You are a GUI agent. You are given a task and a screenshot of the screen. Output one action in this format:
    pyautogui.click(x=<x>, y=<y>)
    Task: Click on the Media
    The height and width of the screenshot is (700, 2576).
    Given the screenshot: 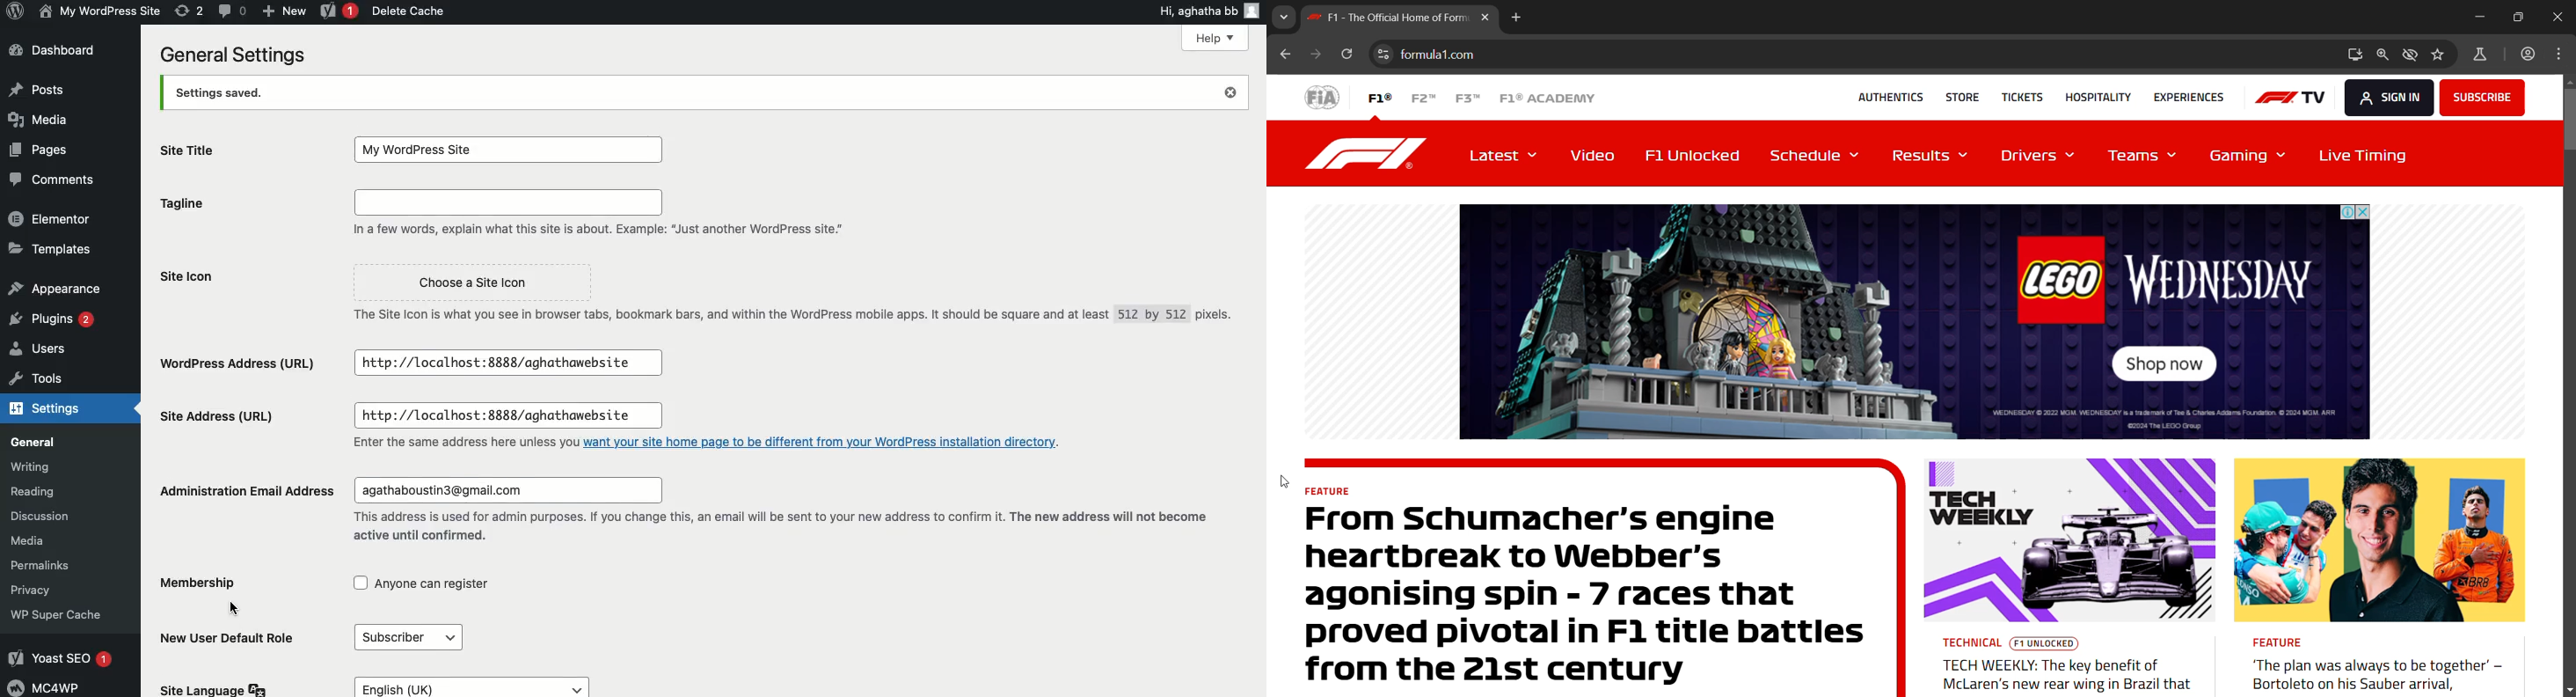 What is the action you would take?
    pyautogui.click(x=32, y=541)
    